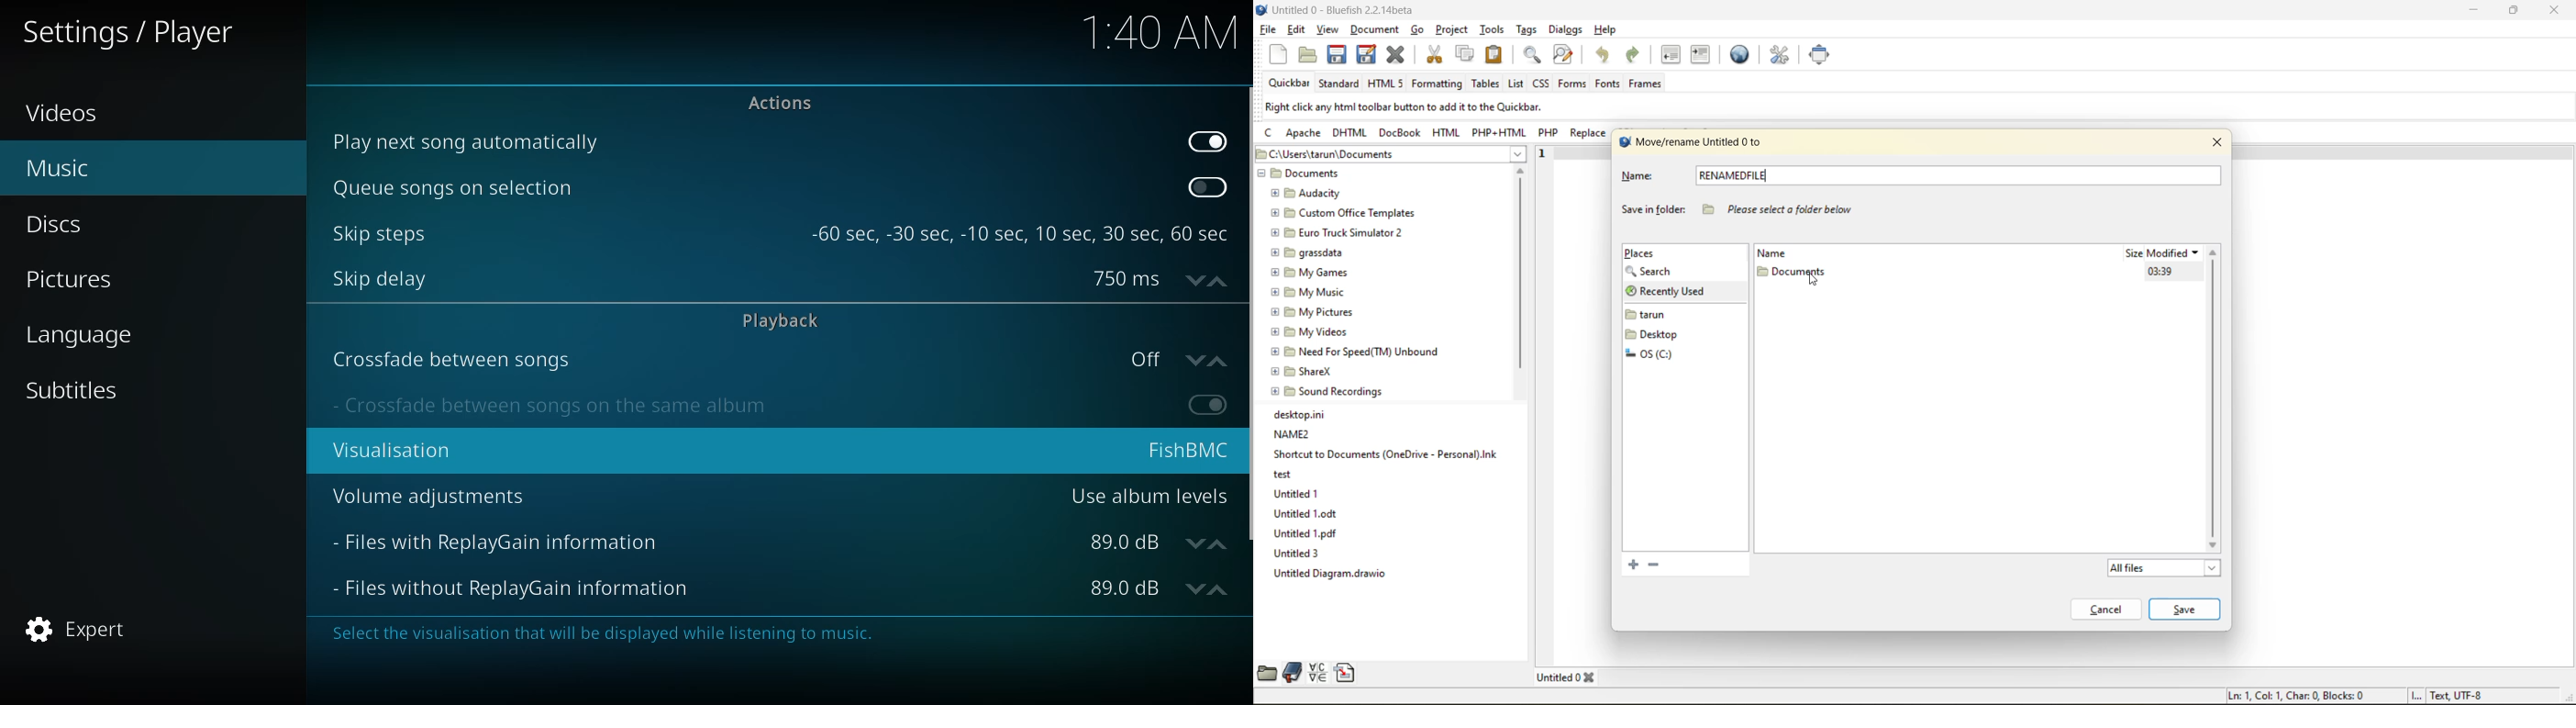 The image size is (2576, 728). I want to click on Sound Recordings, so click(1326, 390).